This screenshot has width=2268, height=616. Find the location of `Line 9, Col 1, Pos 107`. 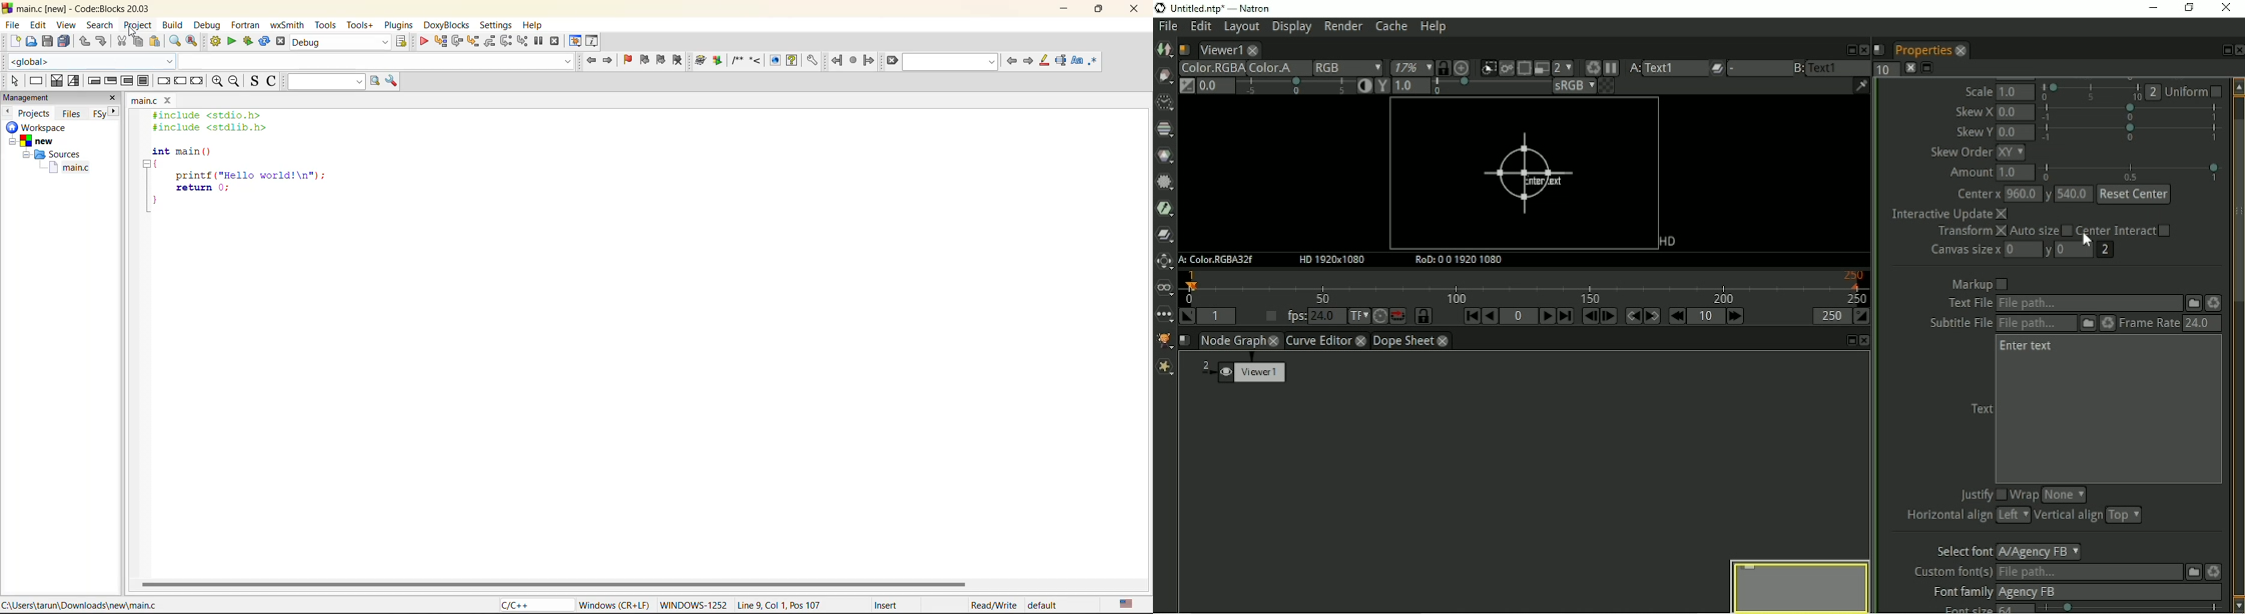

Line 9, Col 1, Pos 107 is located at coordinates (797, 604).